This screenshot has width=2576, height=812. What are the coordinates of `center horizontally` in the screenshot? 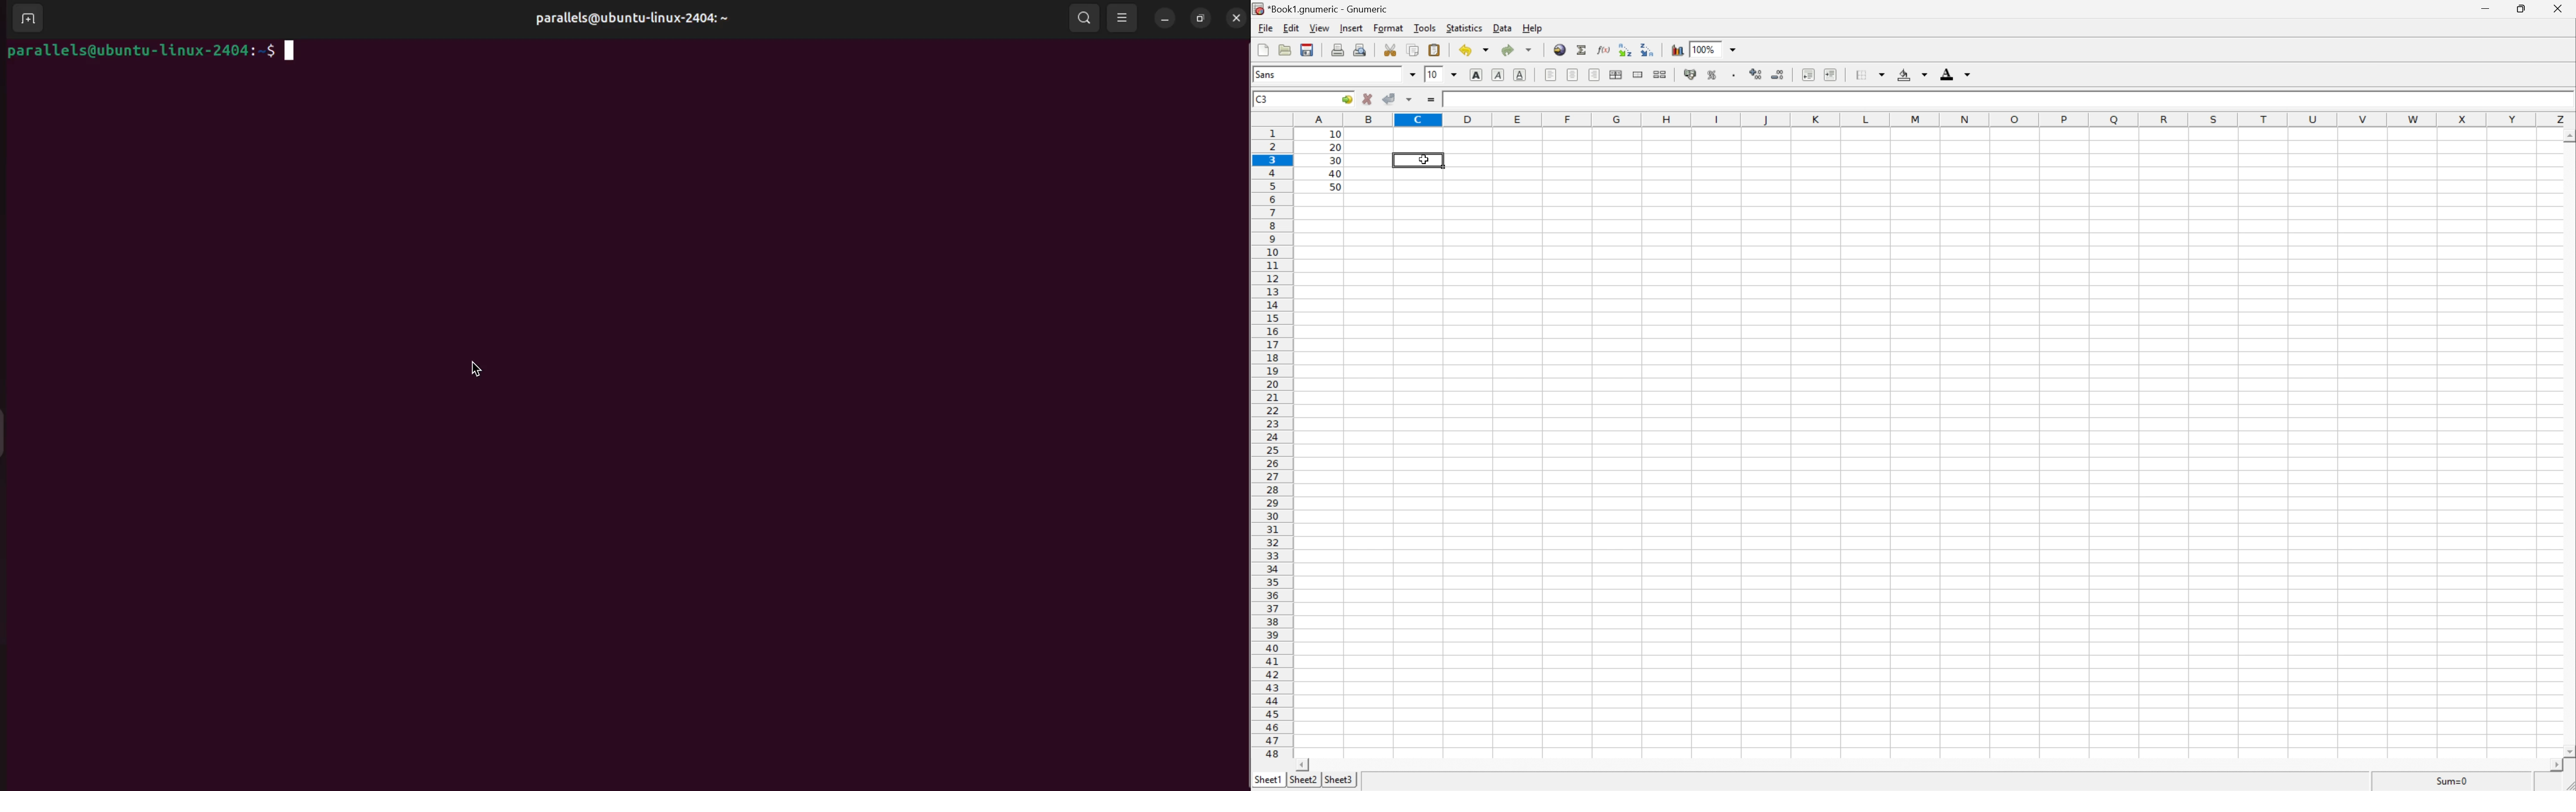 It's located at (1571, 74).